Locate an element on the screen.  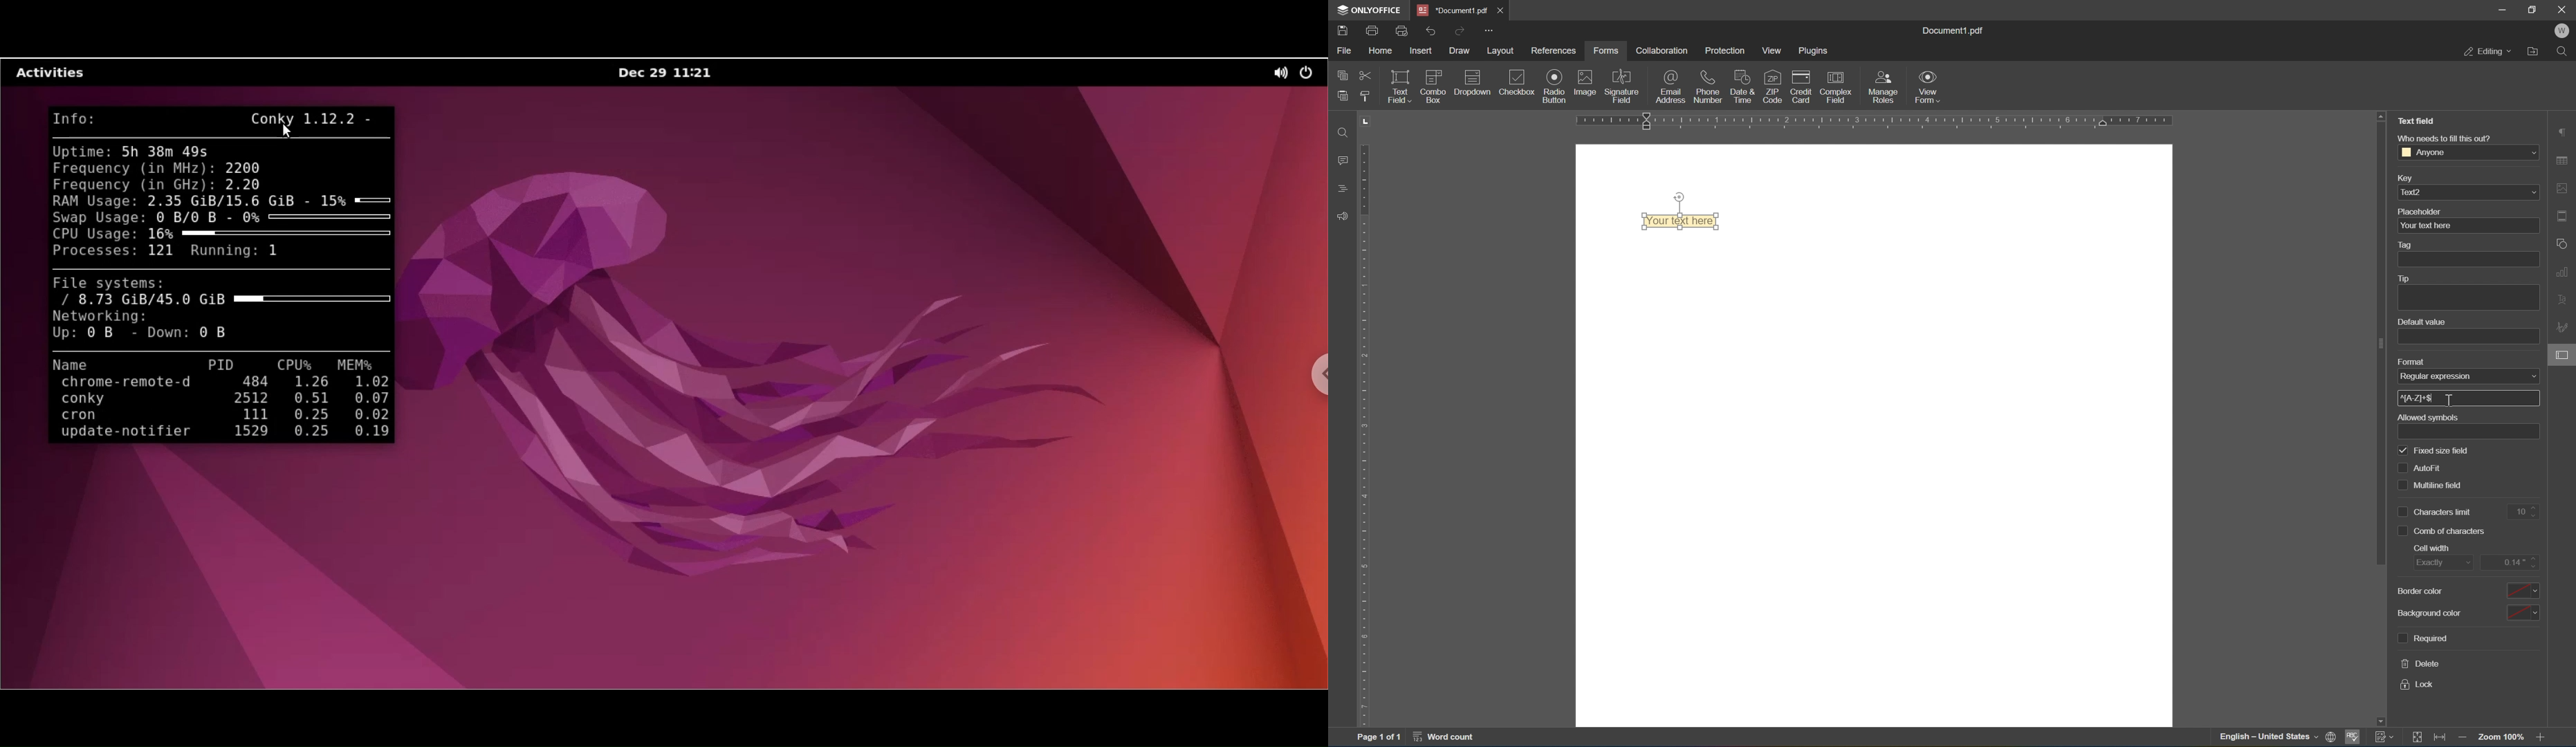
combo box is located at coordinates (1433, 87).